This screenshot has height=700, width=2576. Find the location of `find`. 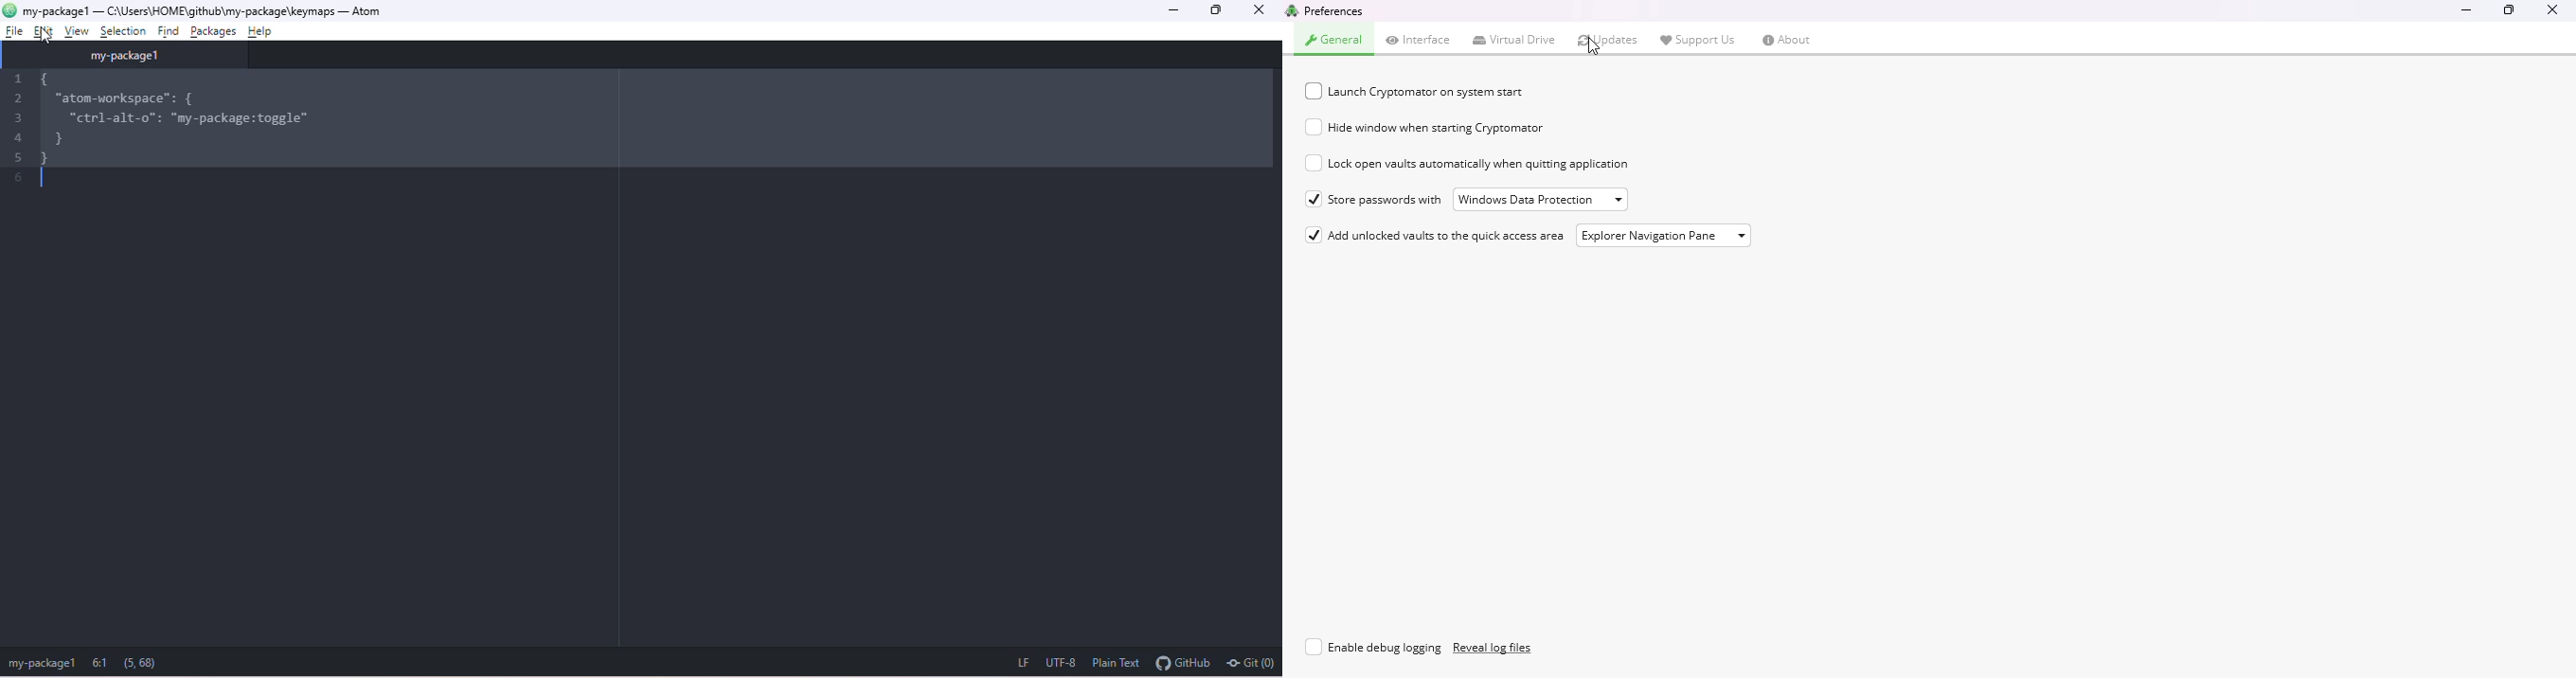

find is located at coordinates (167, 30).